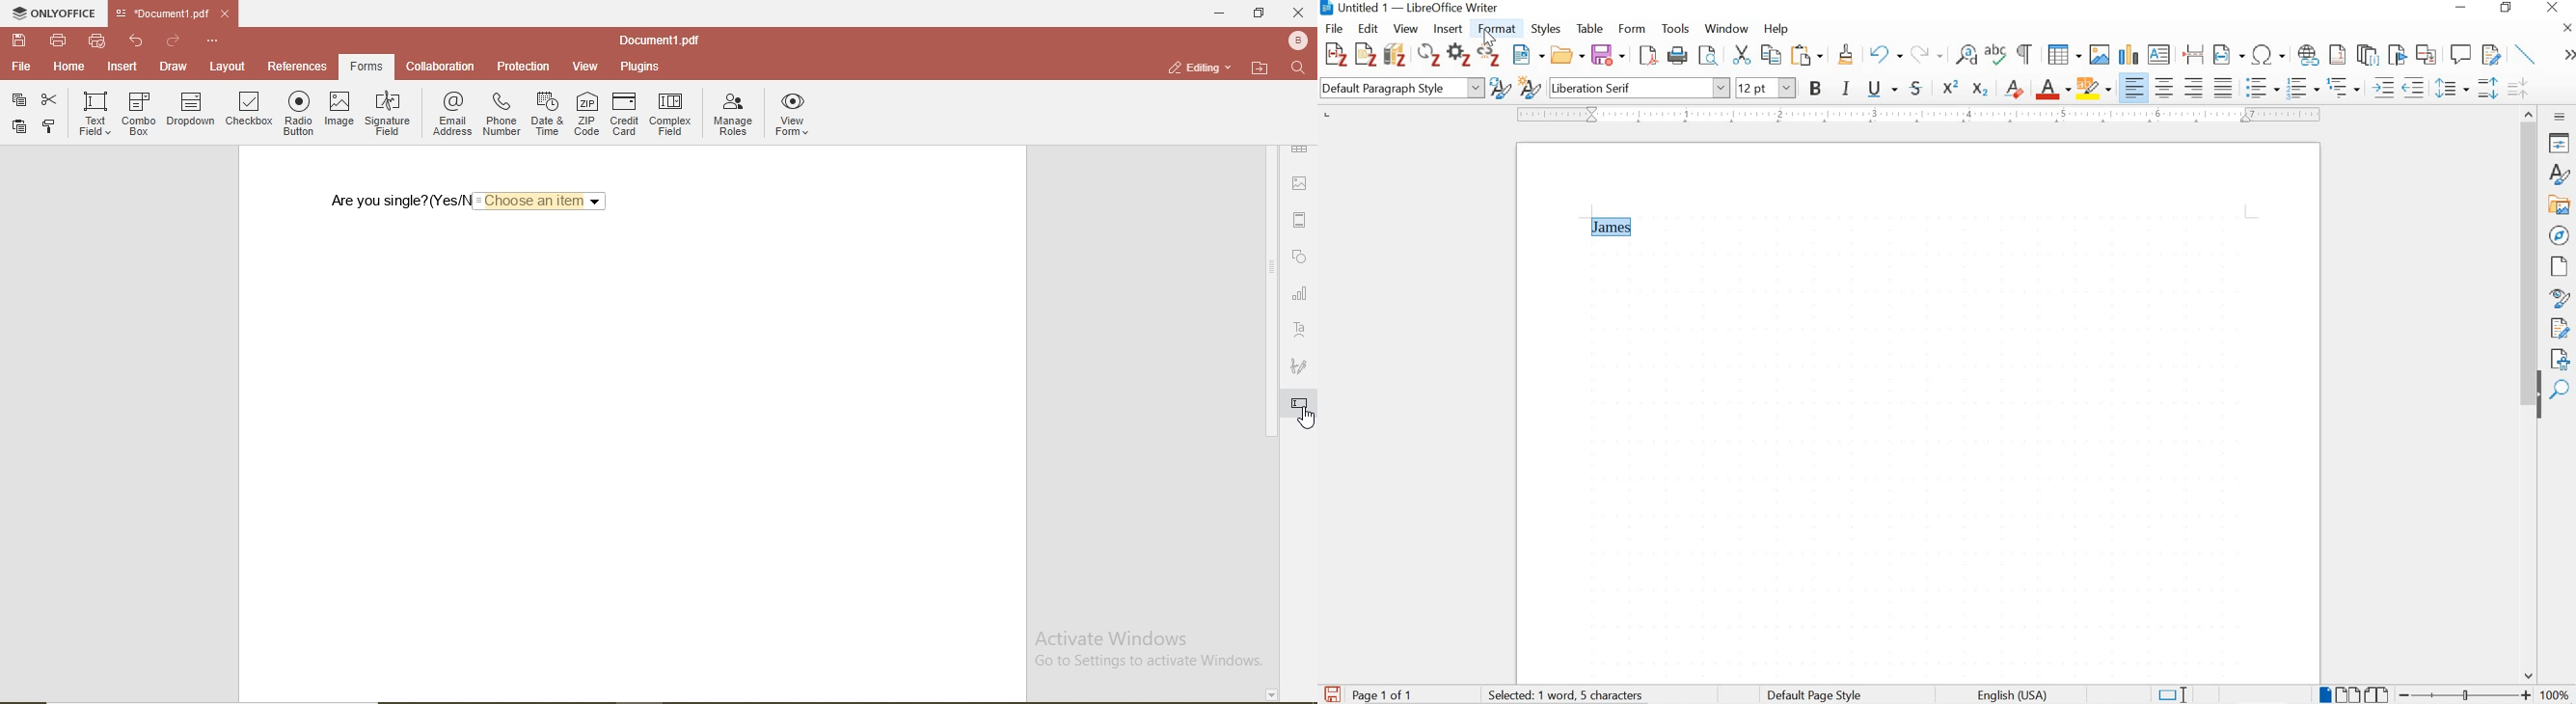  What do you see at coordinates (2561, 143) in the screenshot?
I see `Properties` at bounding box center [2561, 143].